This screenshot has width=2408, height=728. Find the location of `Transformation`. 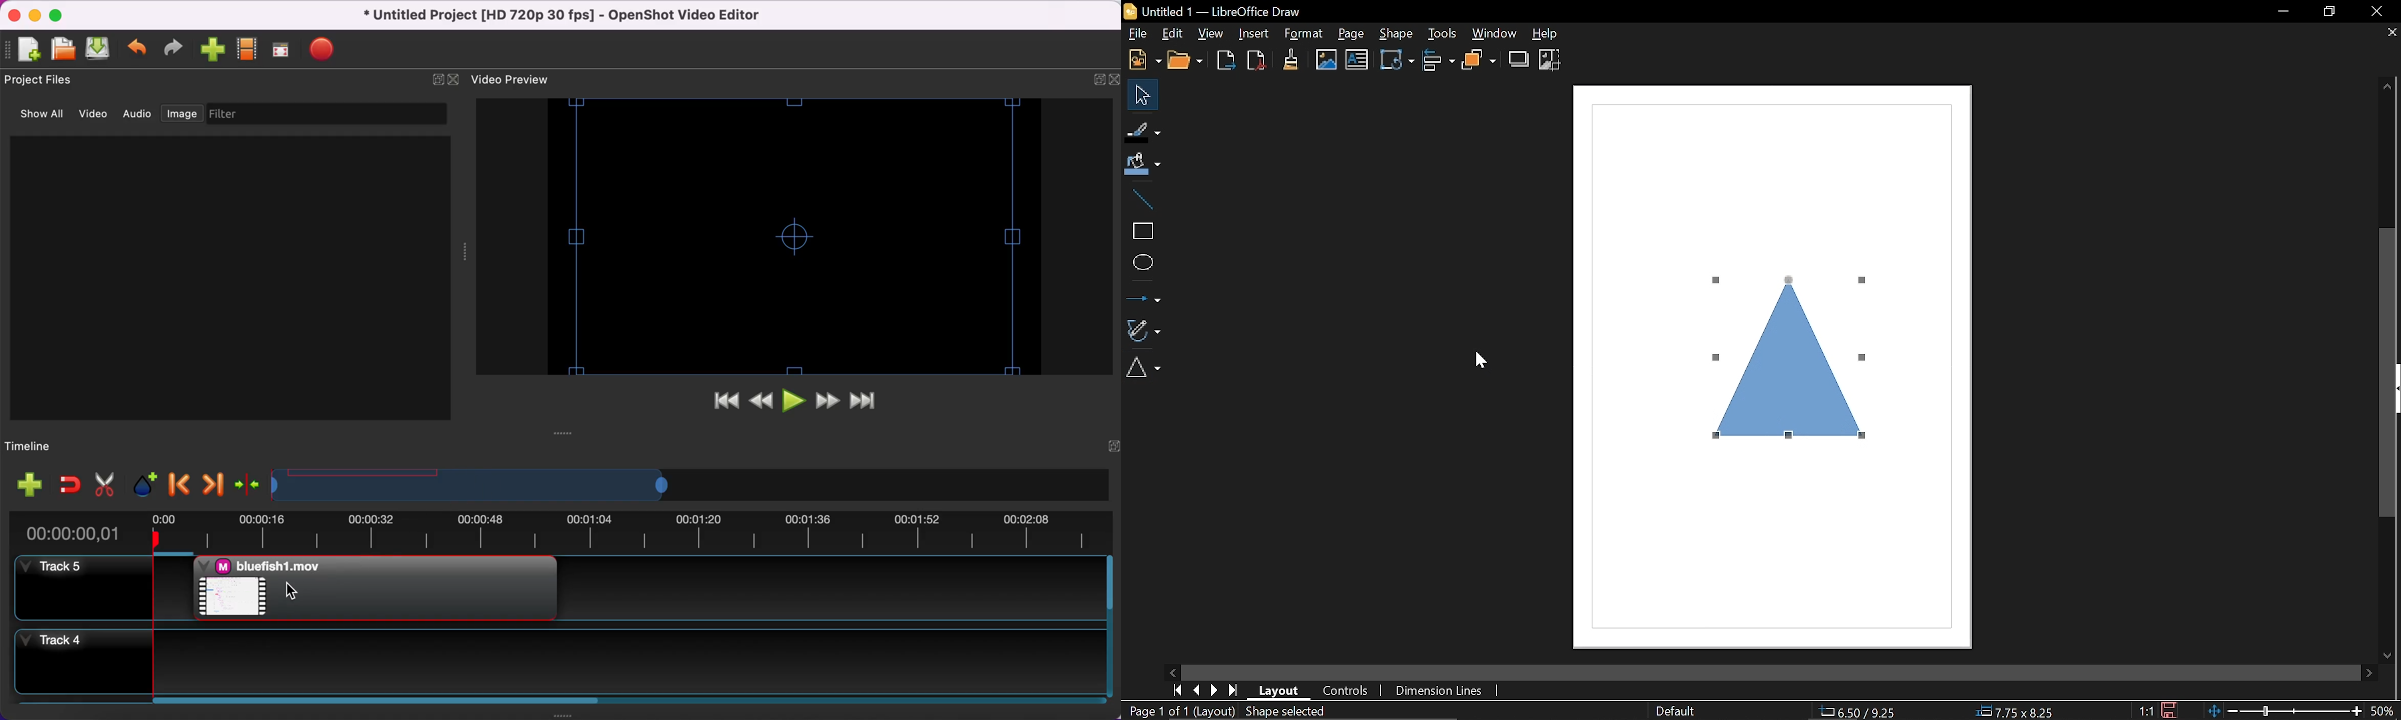

Transformation is located at coordinates (1397, 59).